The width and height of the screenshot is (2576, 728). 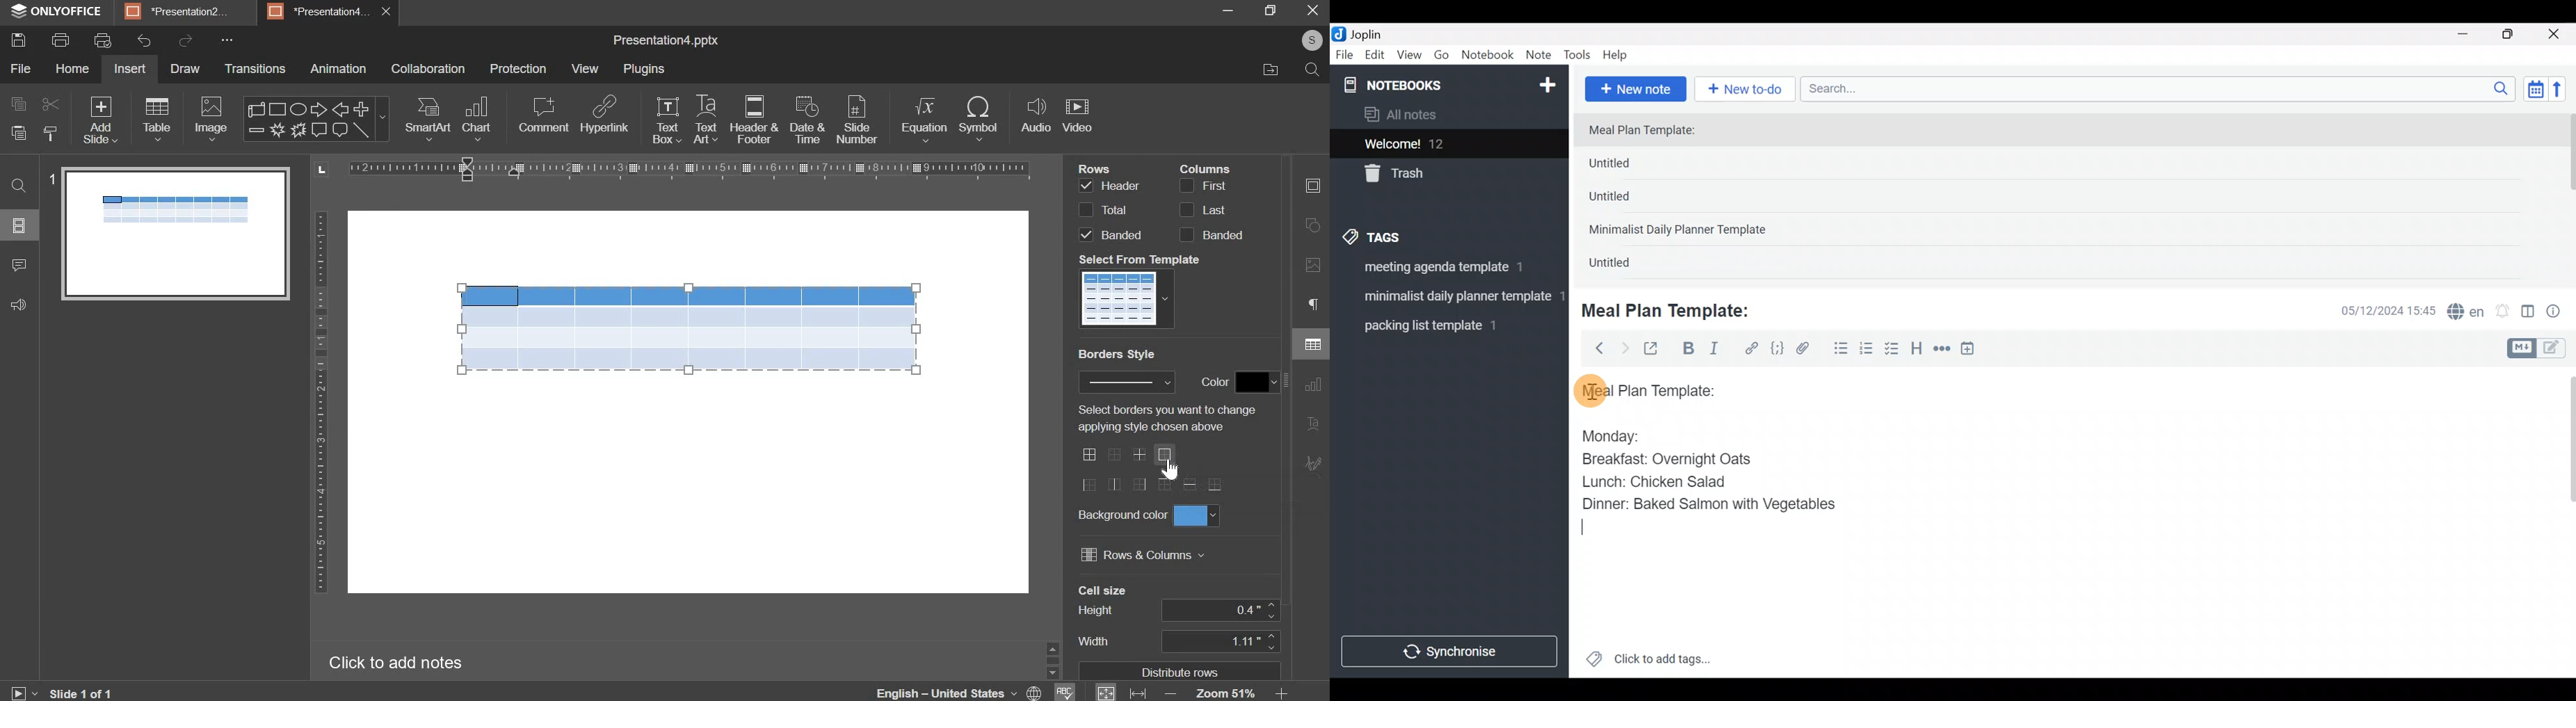 I want to click on text alignment settings, so click(x=1314, y=427).